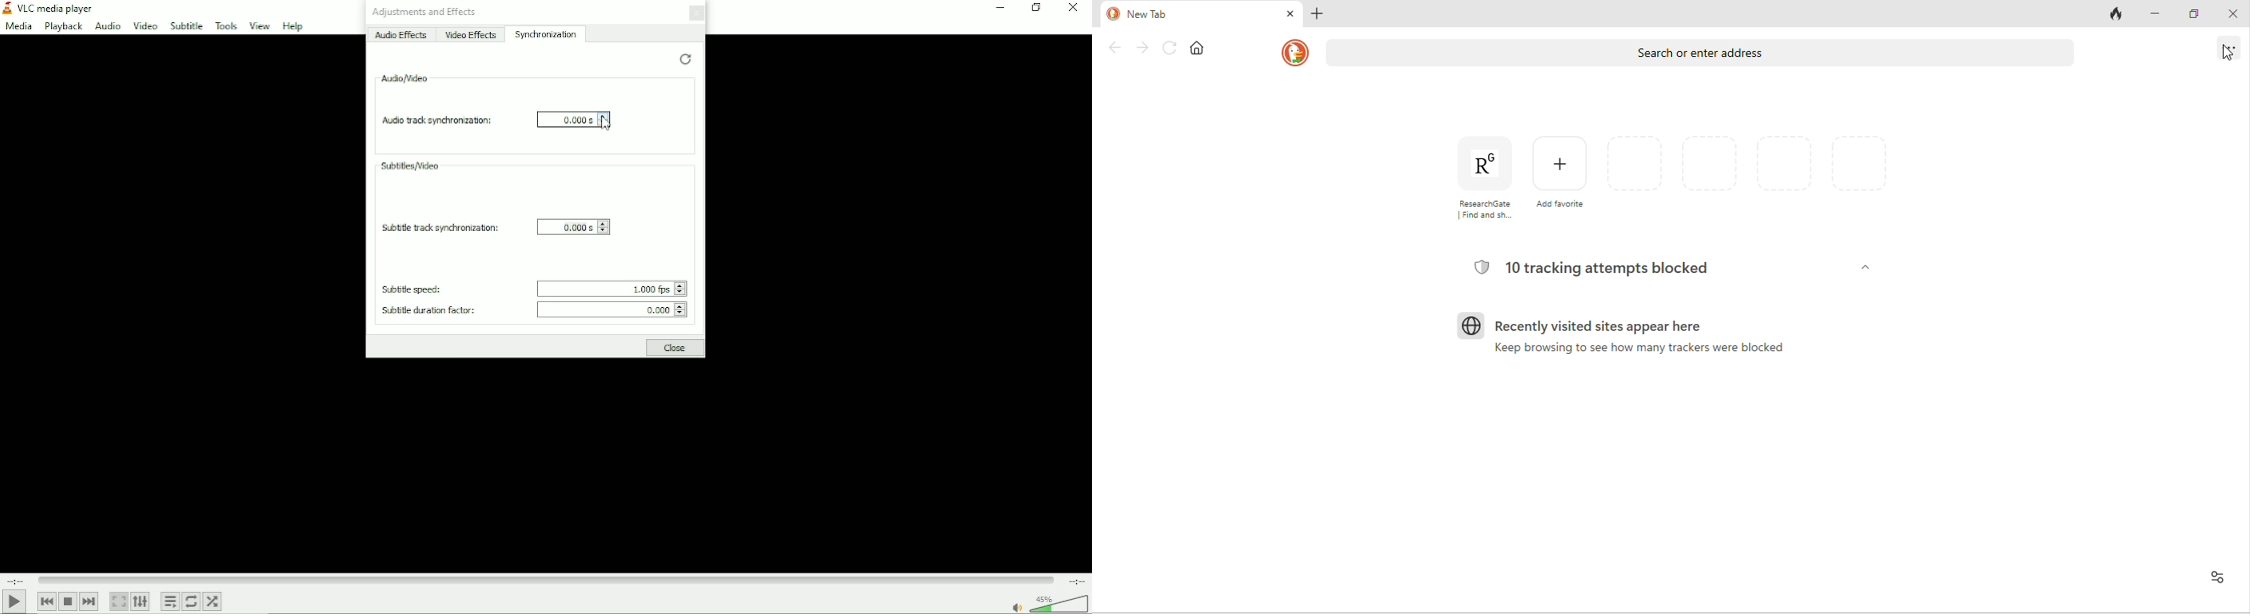  I want to click on Play, so click(14, 602).